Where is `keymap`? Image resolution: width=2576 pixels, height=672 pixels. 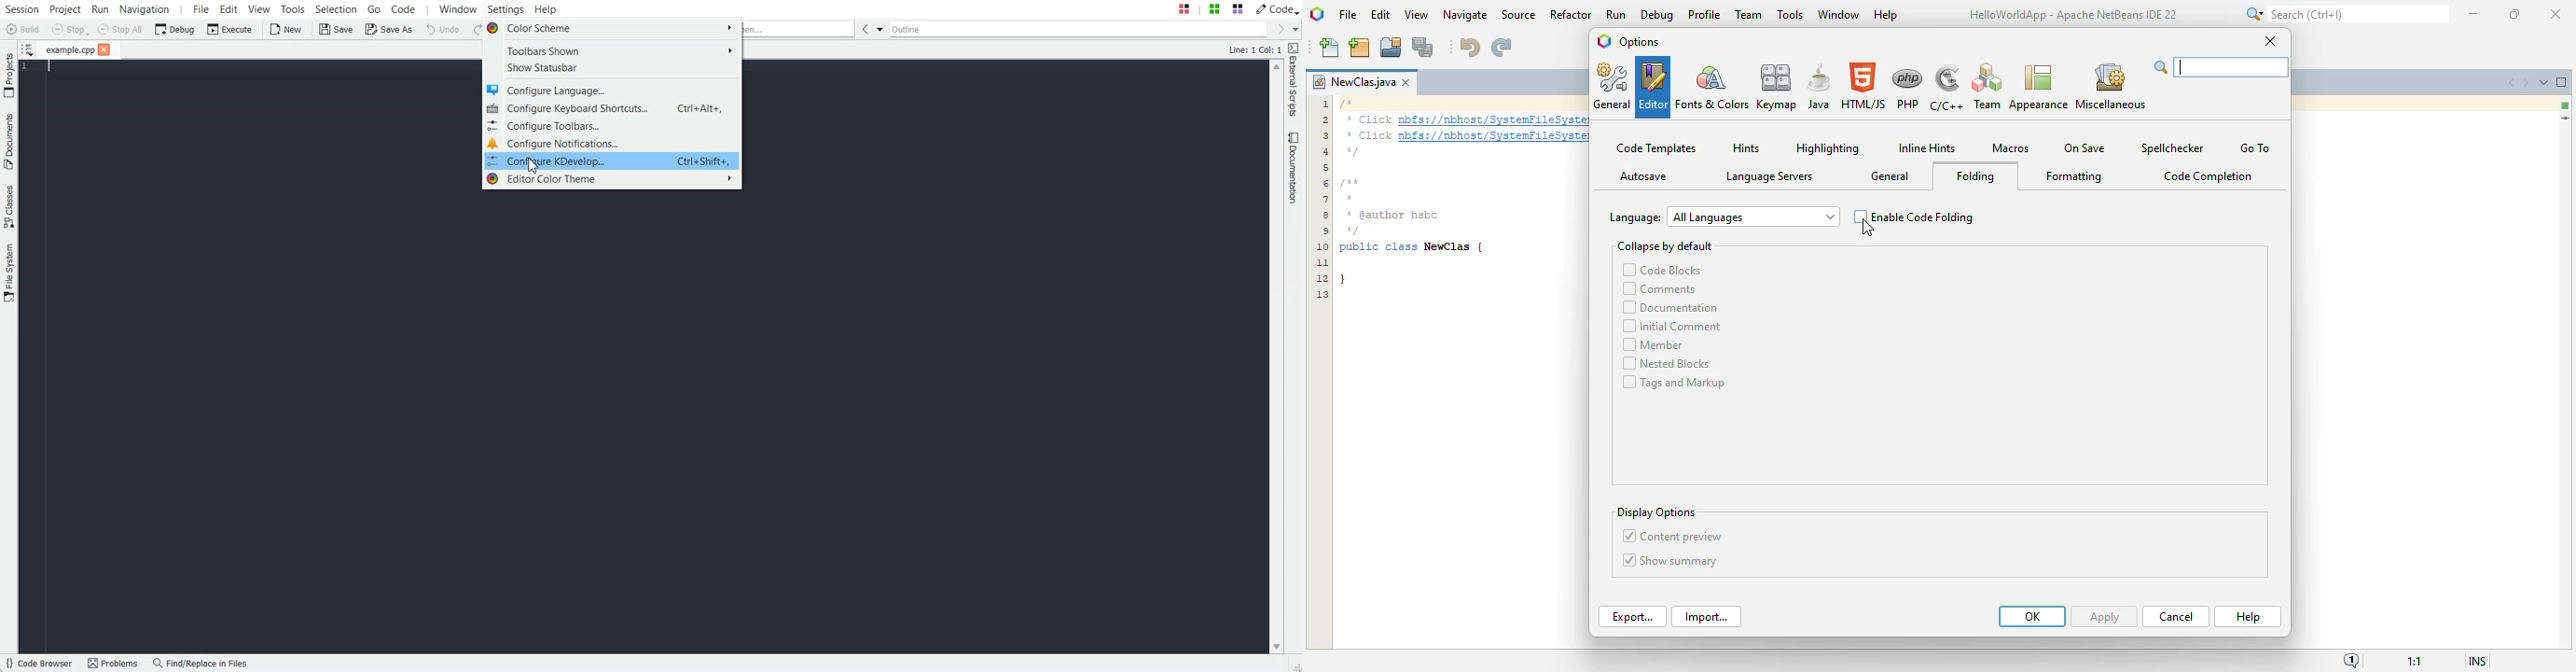 keymap is located at coordinates (1778, 87).